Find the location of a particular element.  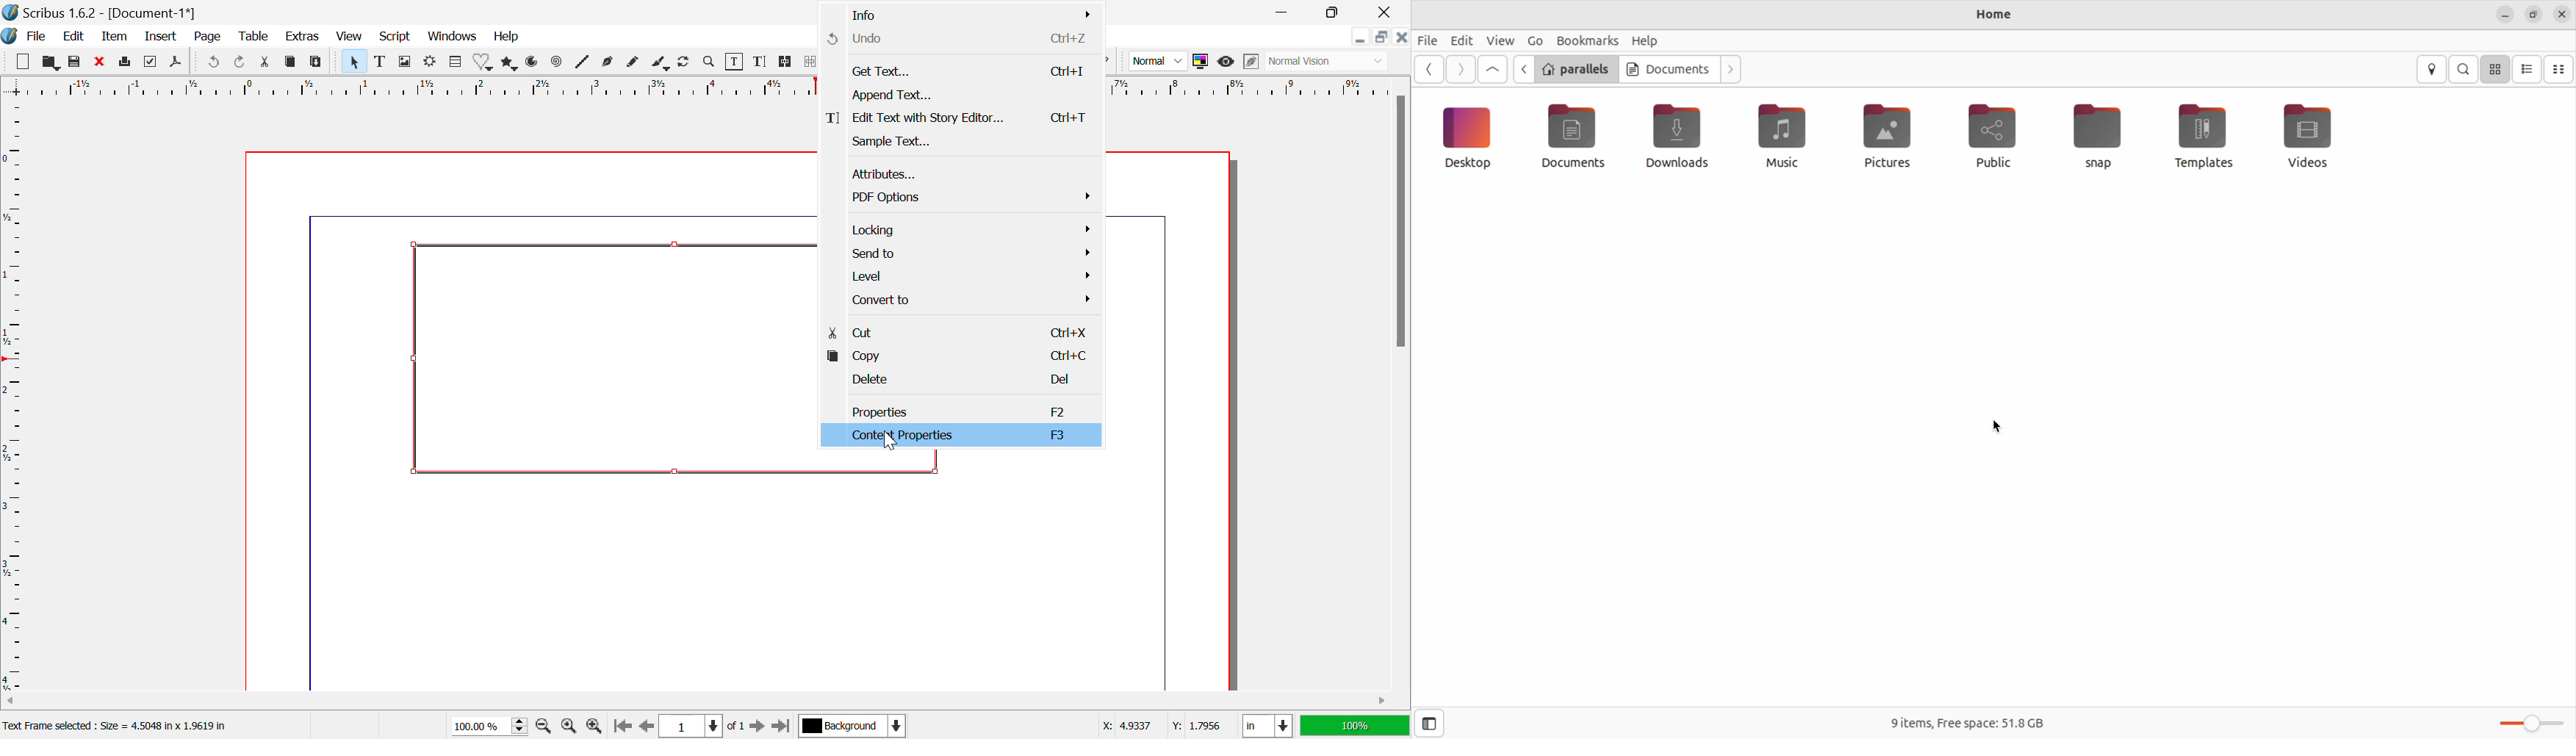

Text Frame is located at coordinates (381, 63).